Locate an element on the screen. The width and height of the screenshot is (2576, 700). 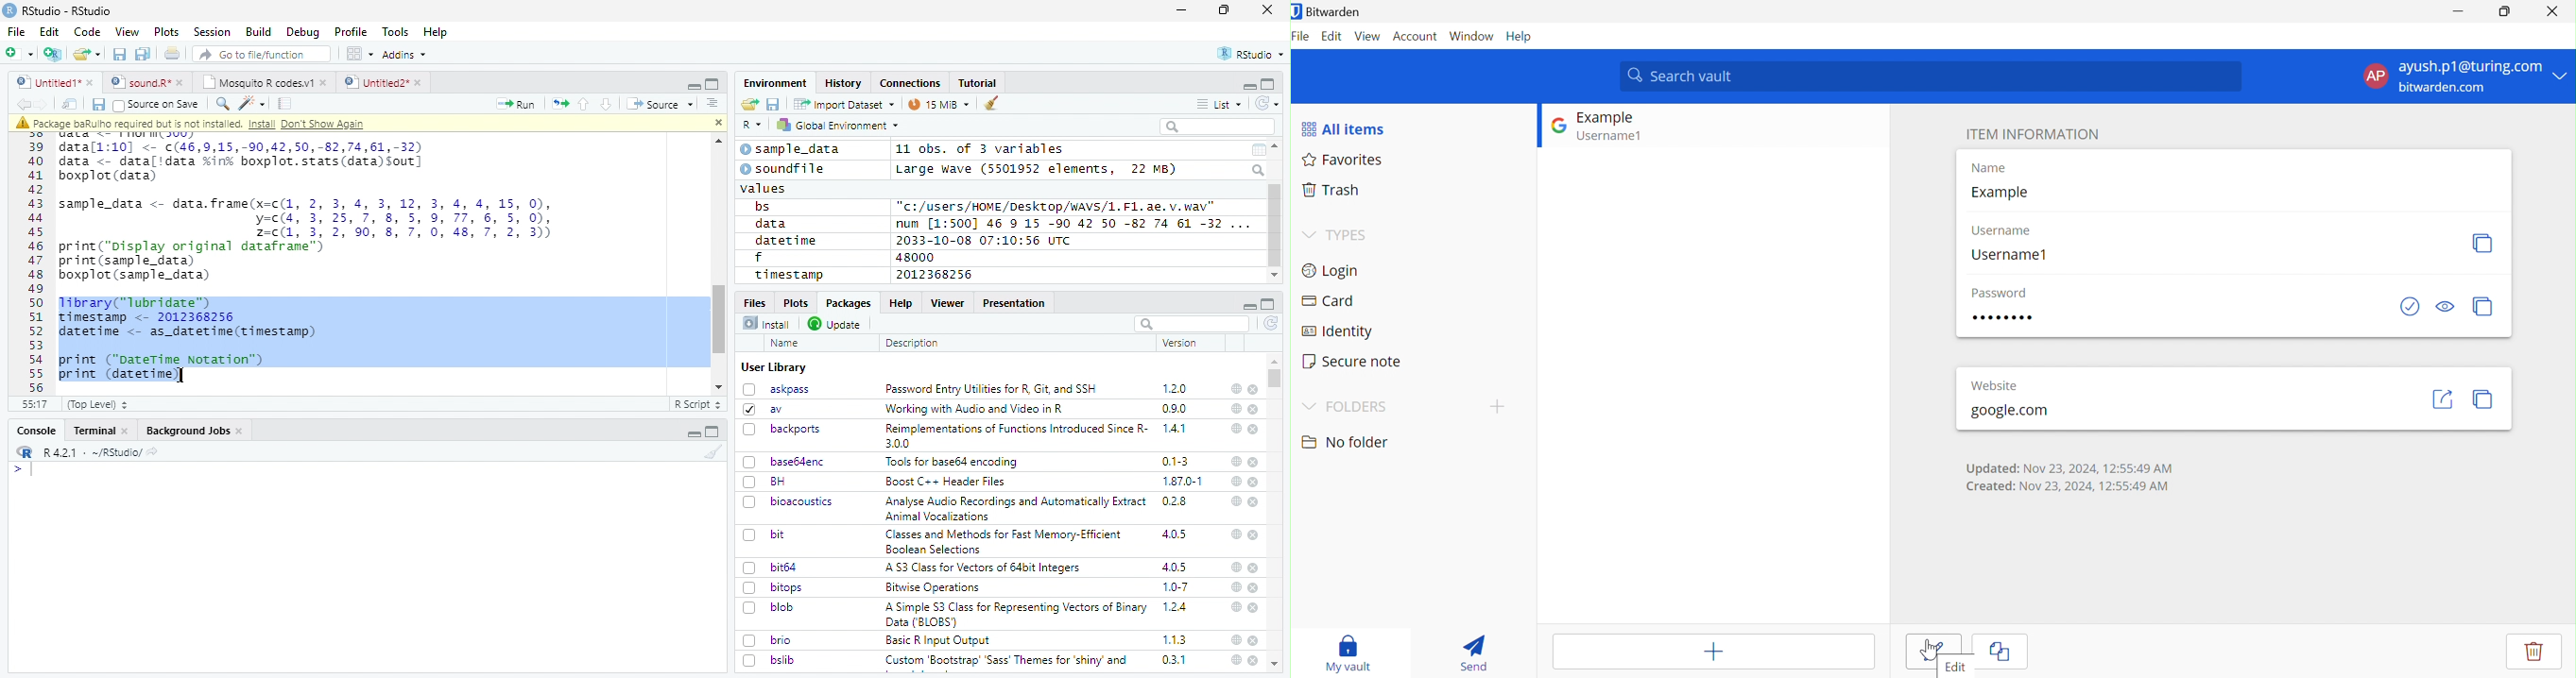
TYPES is located at coordinates (1349, 234).